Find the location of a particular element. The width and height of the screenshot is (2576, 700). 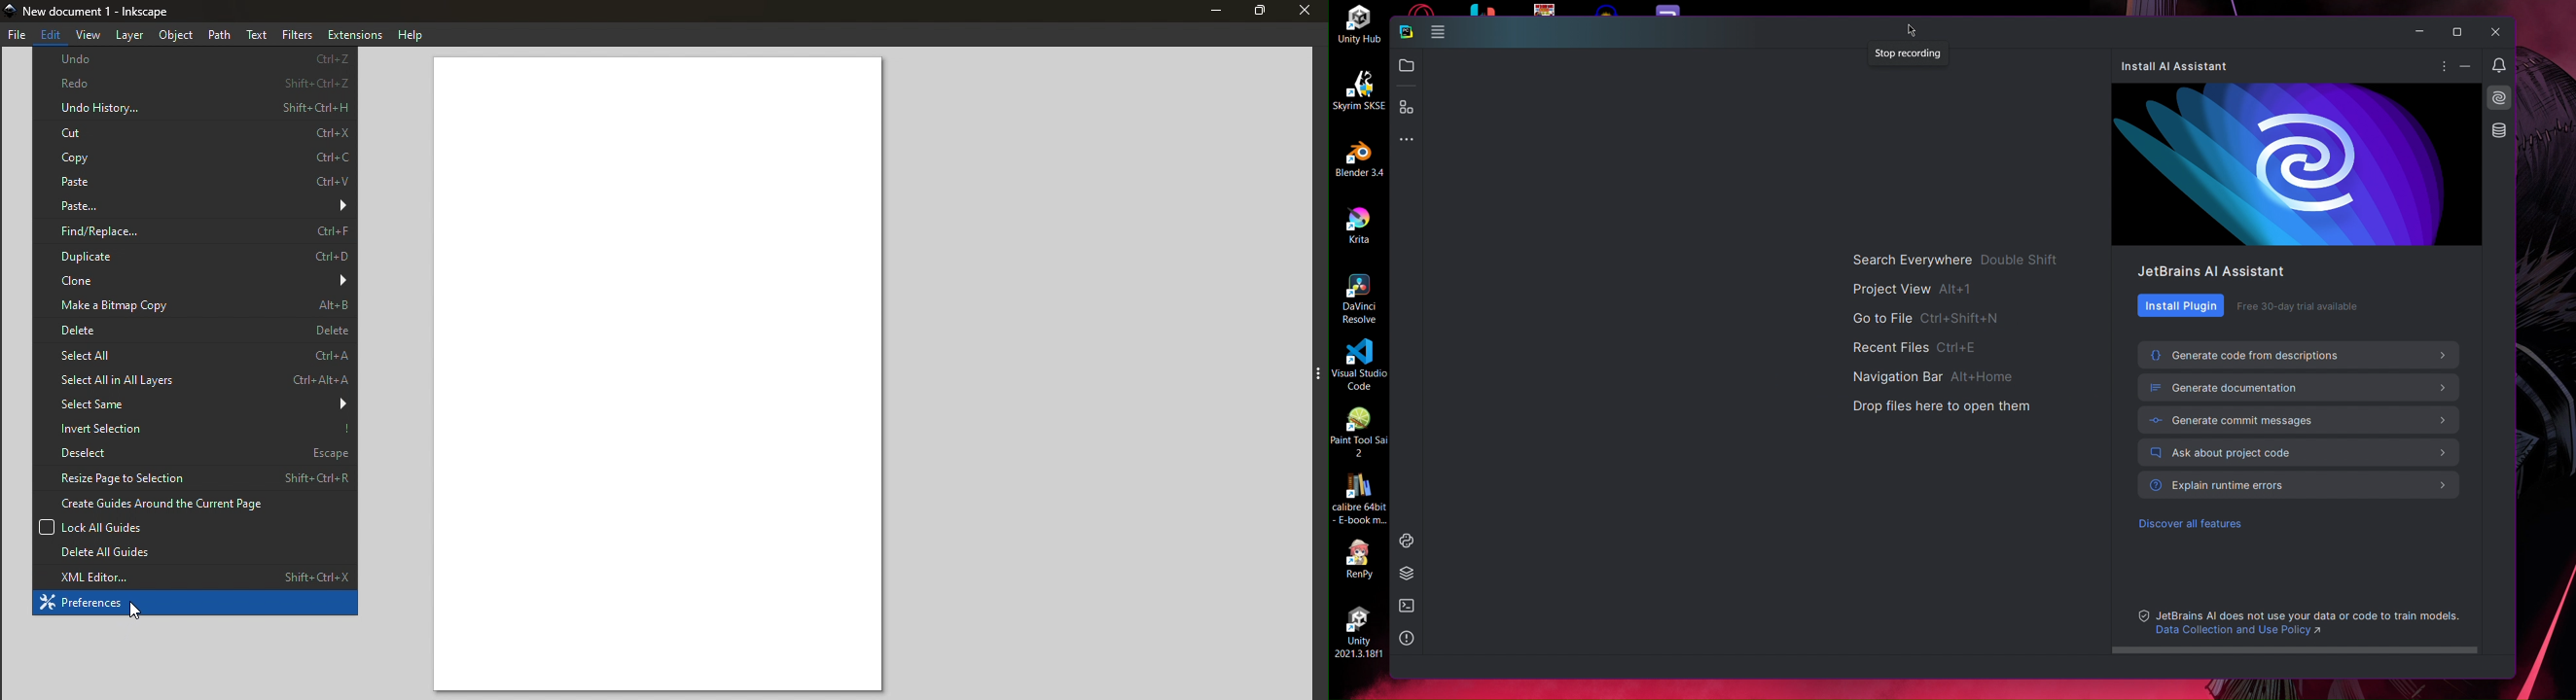

Maximize is located at coordinates (1258, 13).